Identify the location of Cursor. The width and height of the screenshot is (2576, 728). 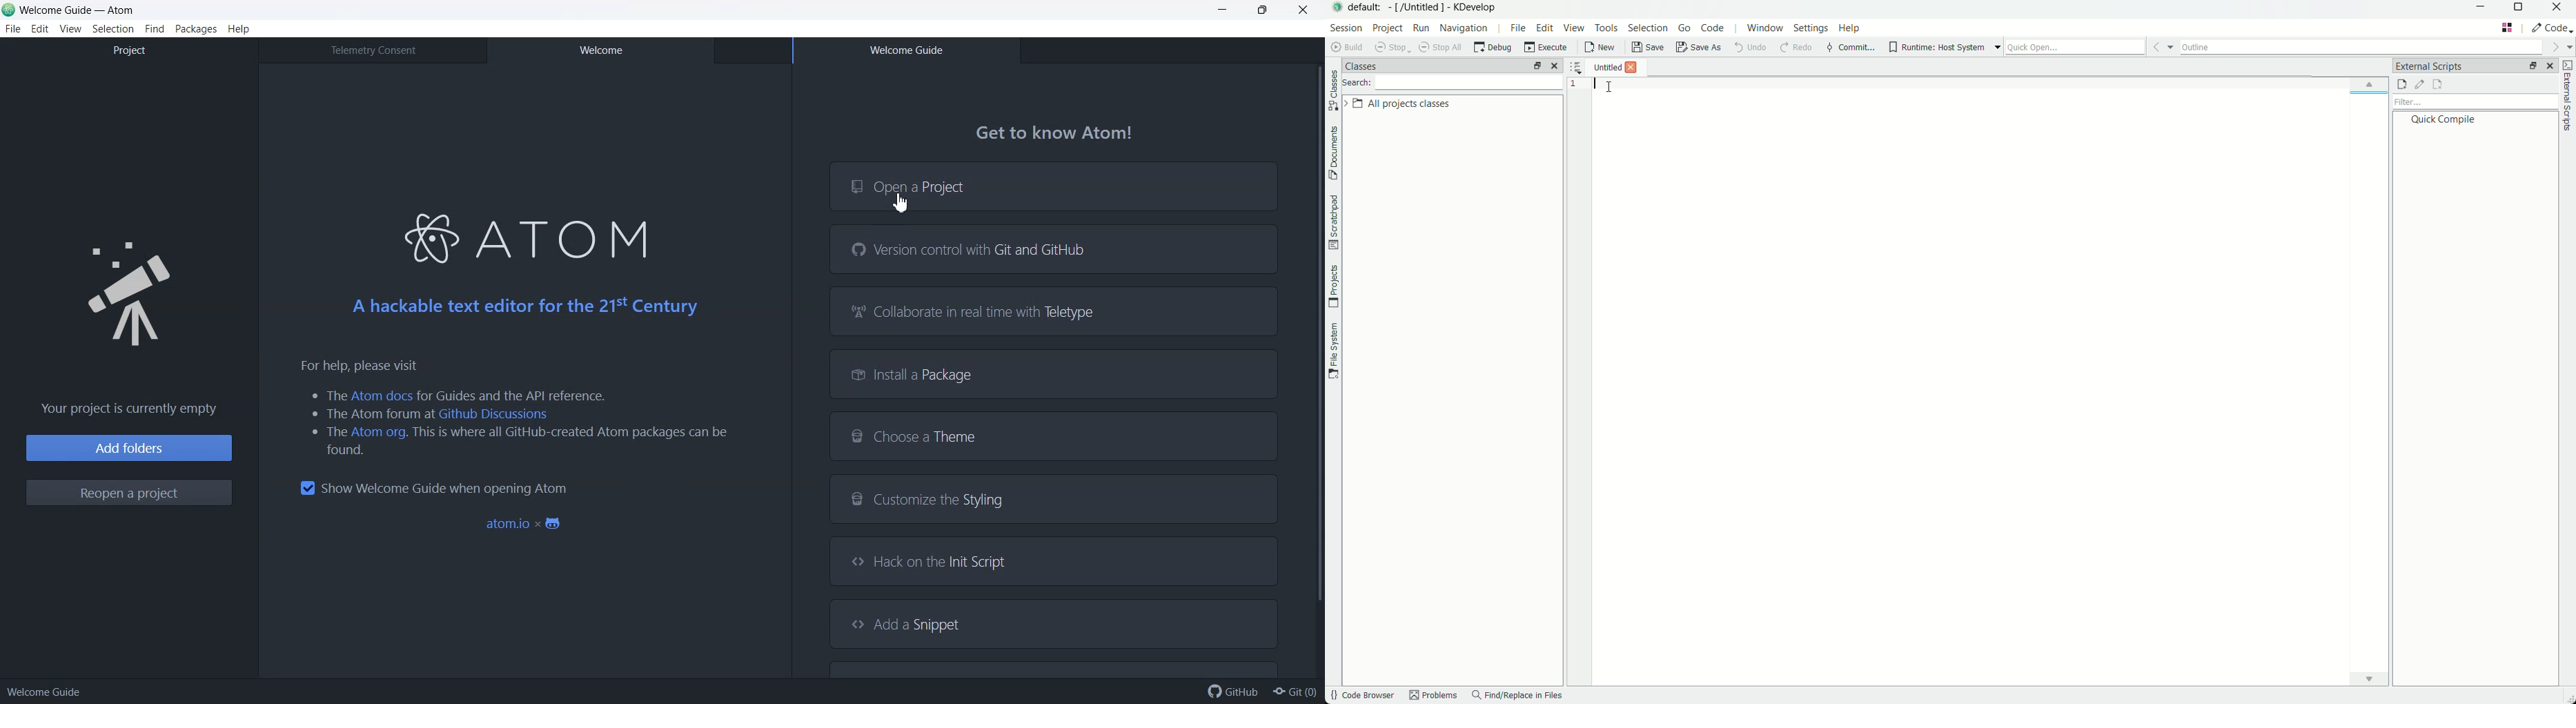
(903, 203).